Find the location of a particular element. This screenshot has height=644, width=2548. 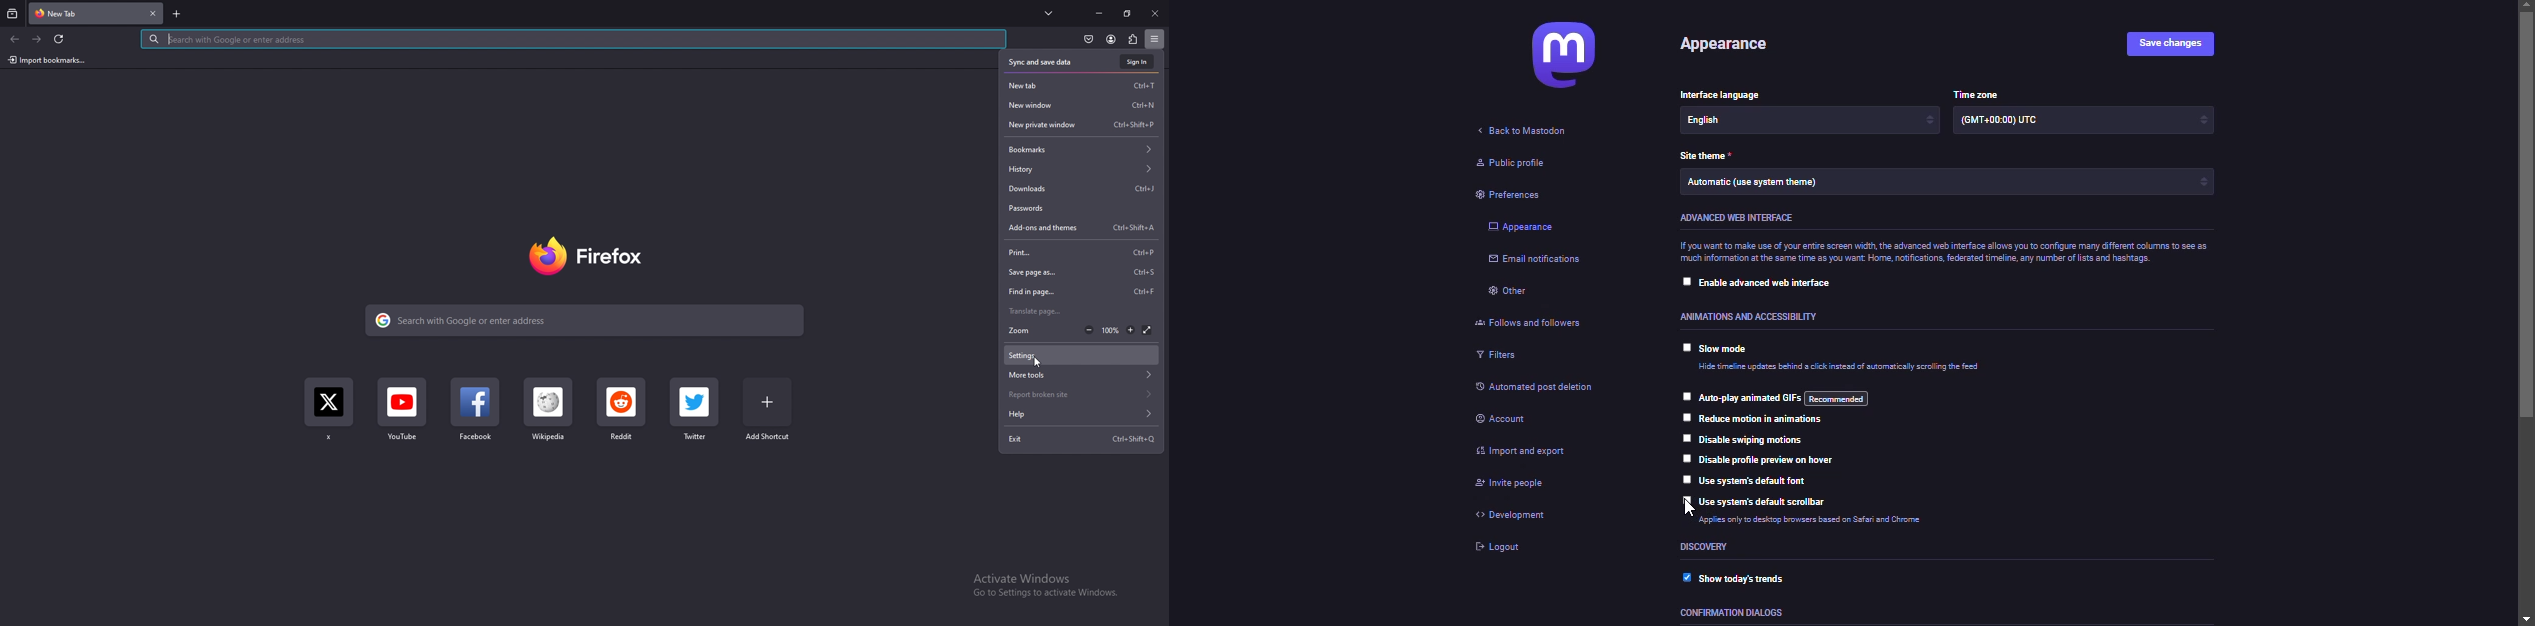

automated post deletion is located at coordinates (1559, 386).